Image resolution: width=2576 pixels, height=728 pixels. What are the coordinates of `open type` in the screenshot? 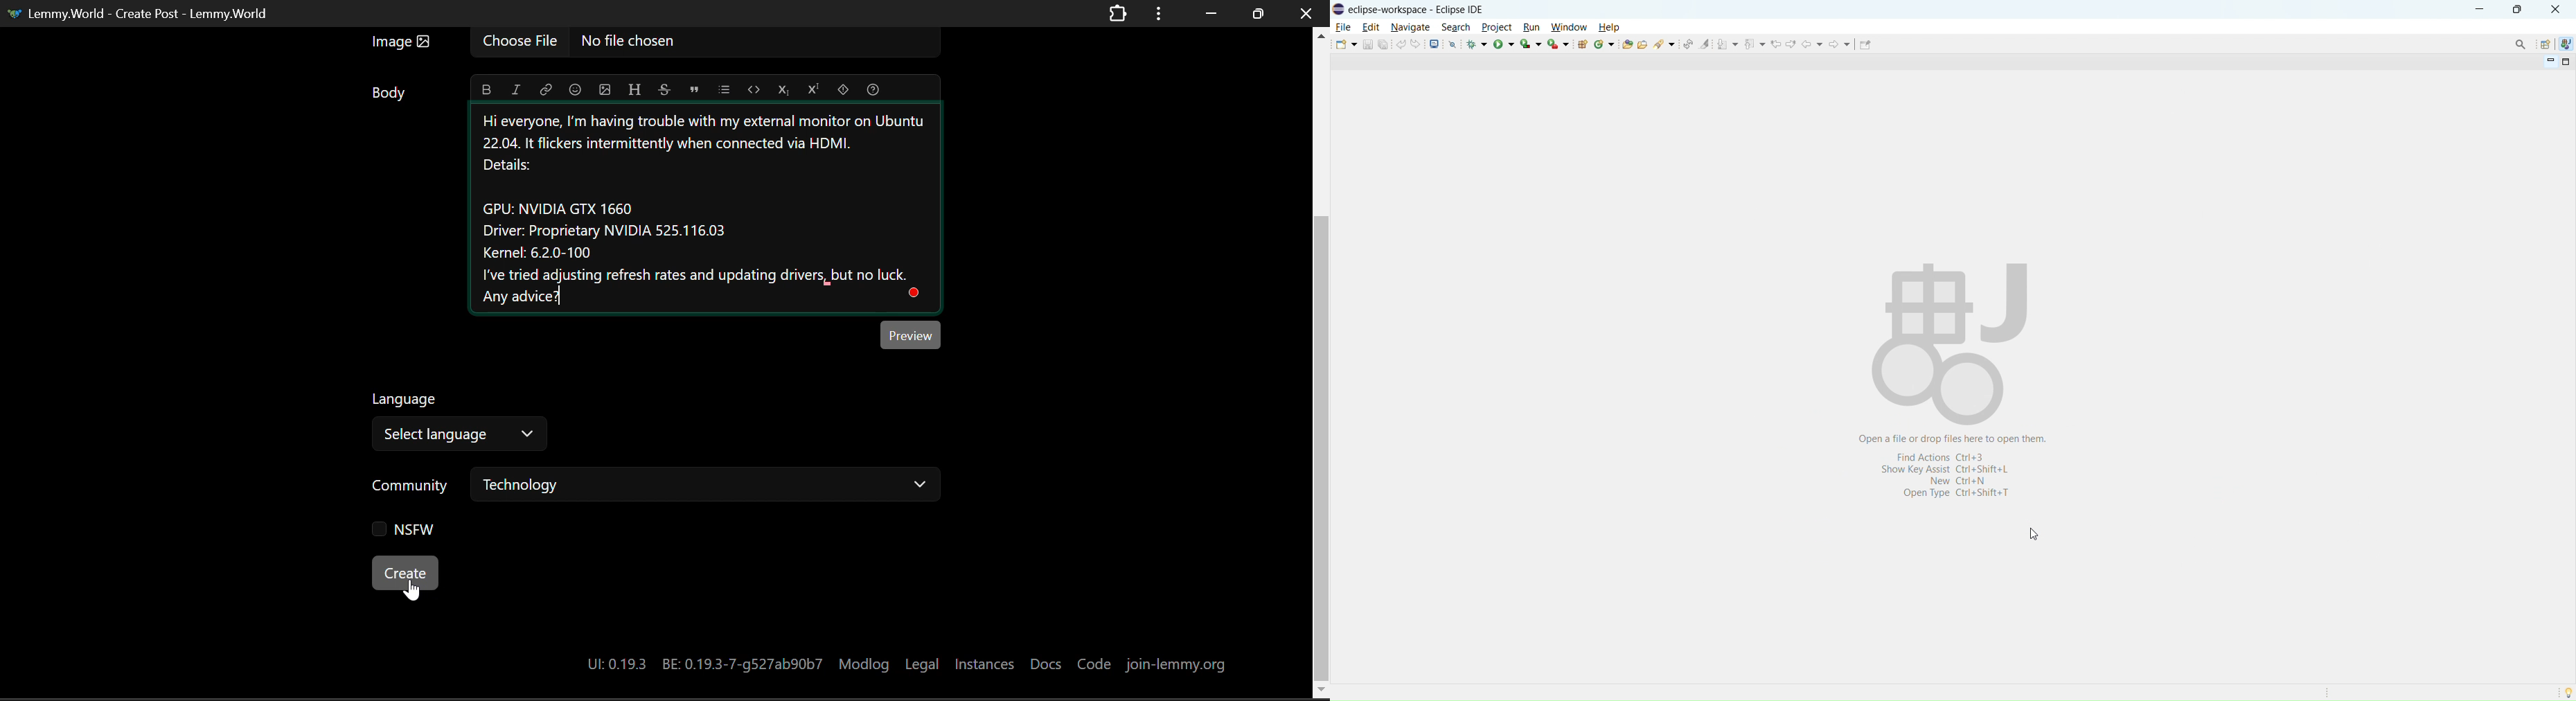 It's located at (1627, 43).